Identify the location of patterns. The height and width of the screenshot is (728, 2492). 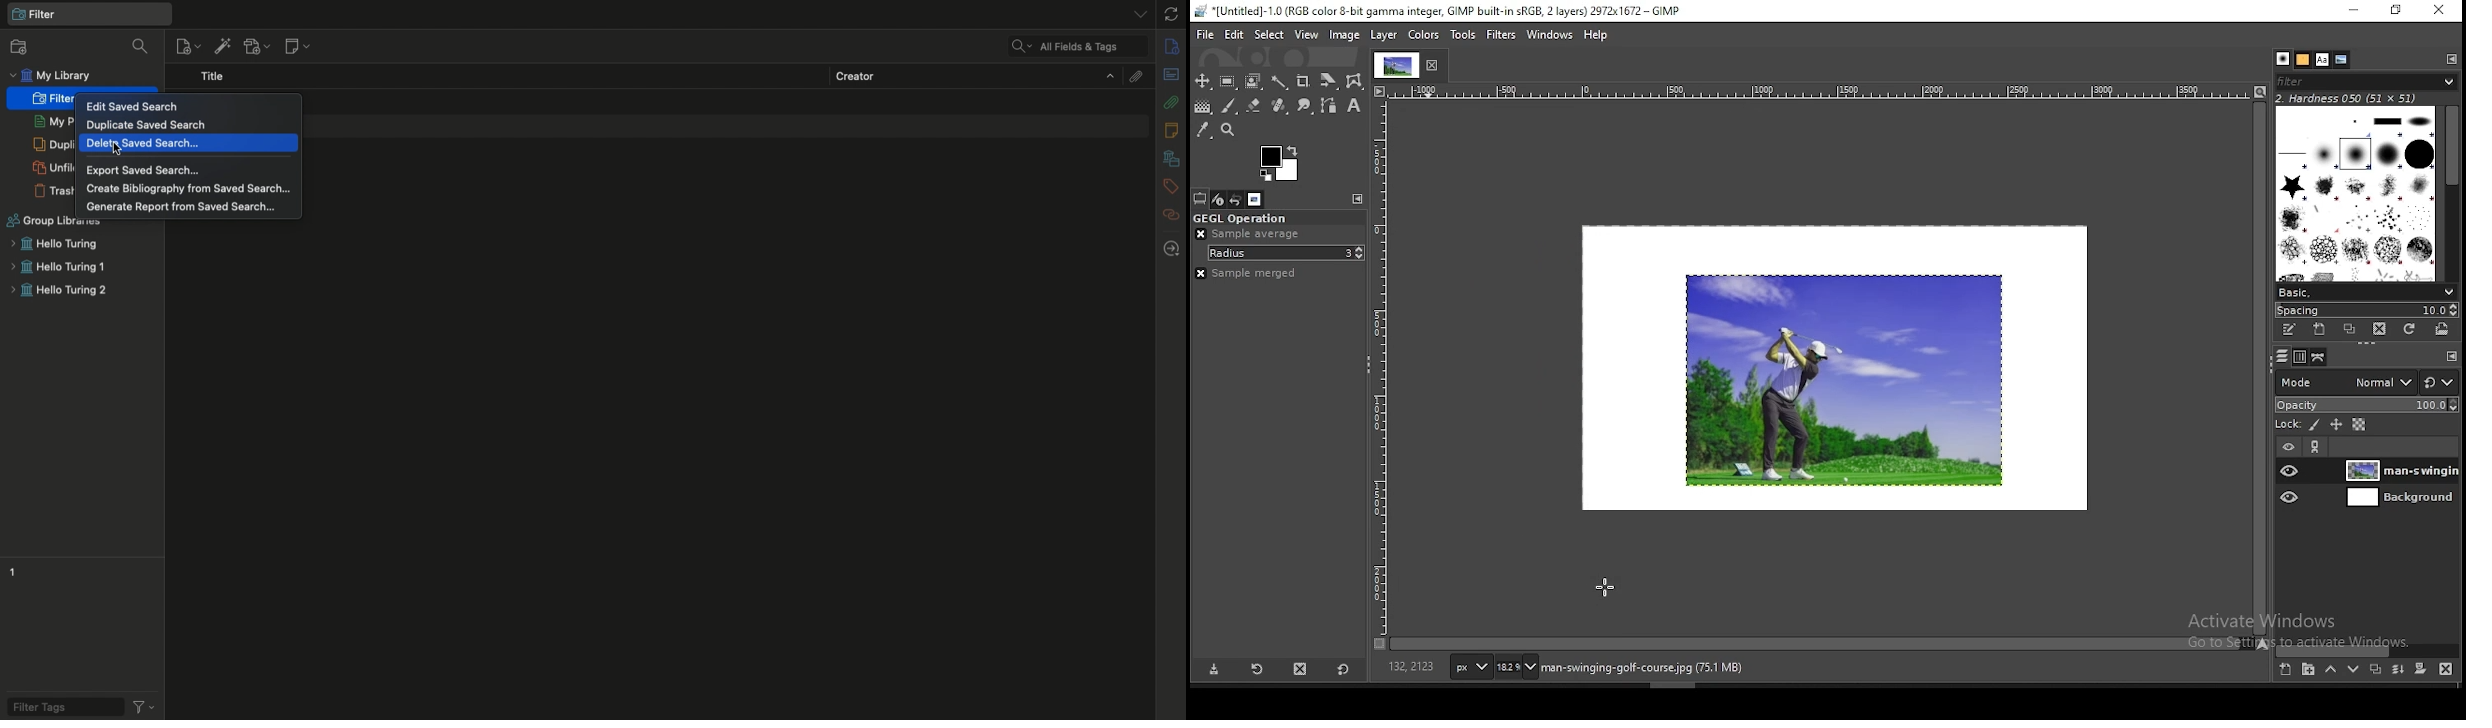
(2303, 61).